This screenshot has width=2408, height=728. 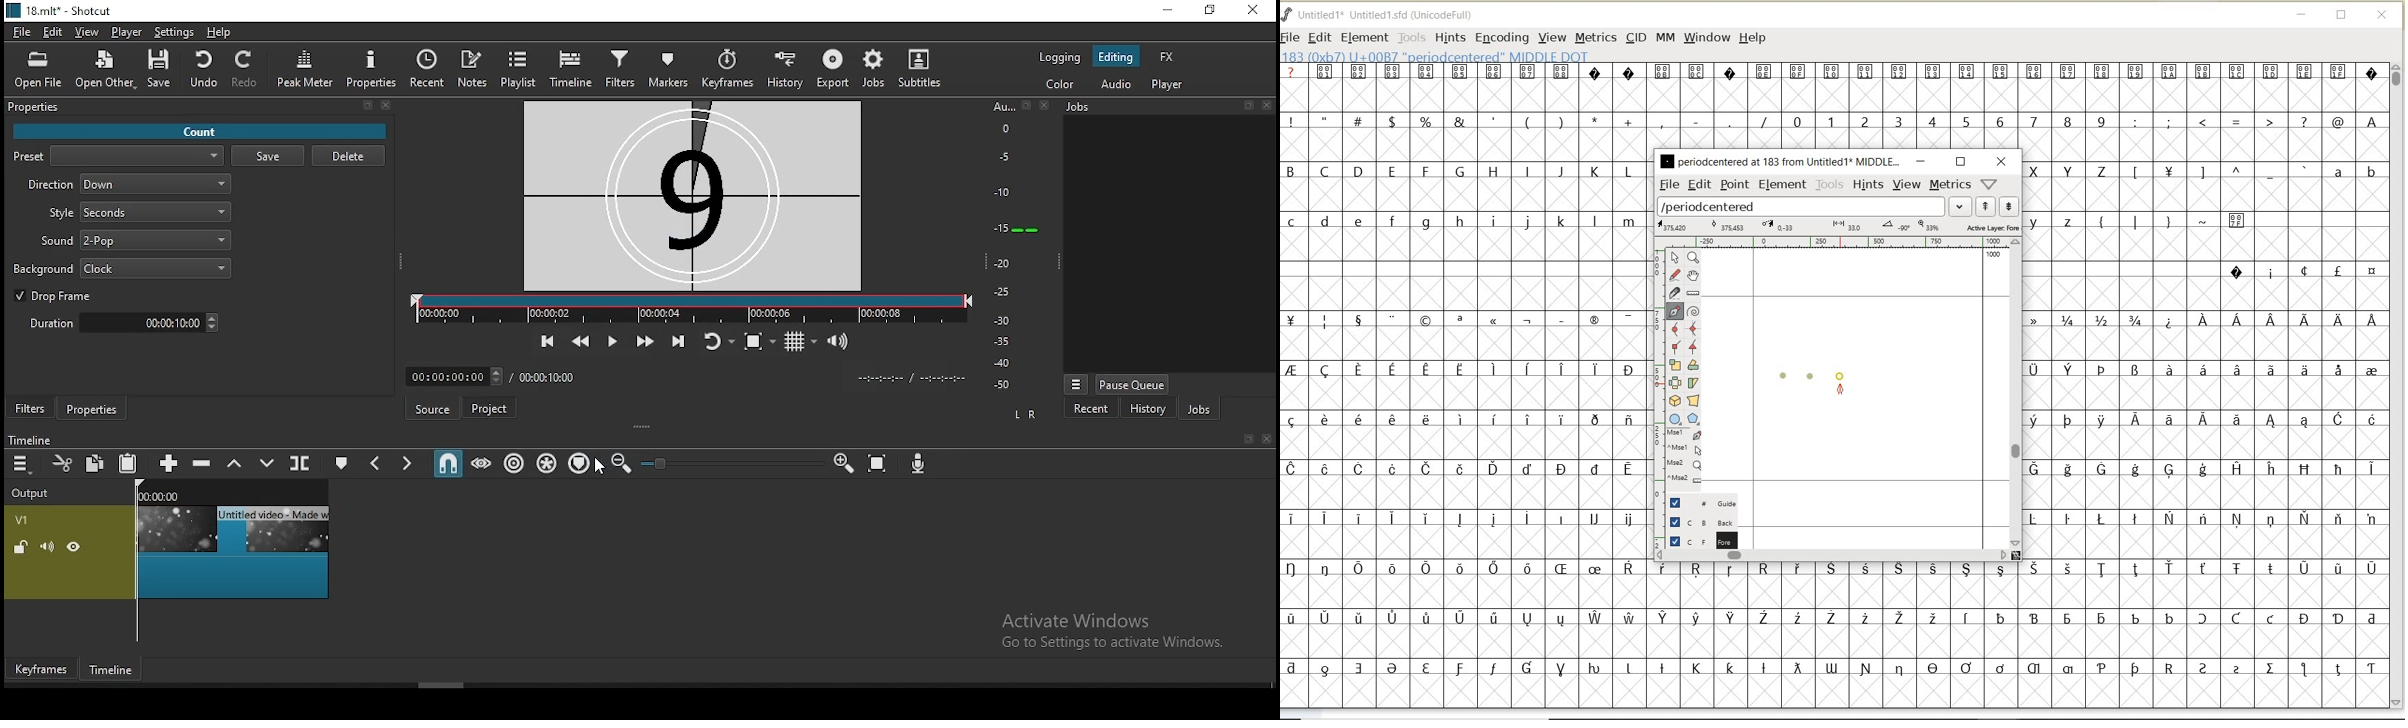 I want to click on METRICS, so click(x=1595, y=38).